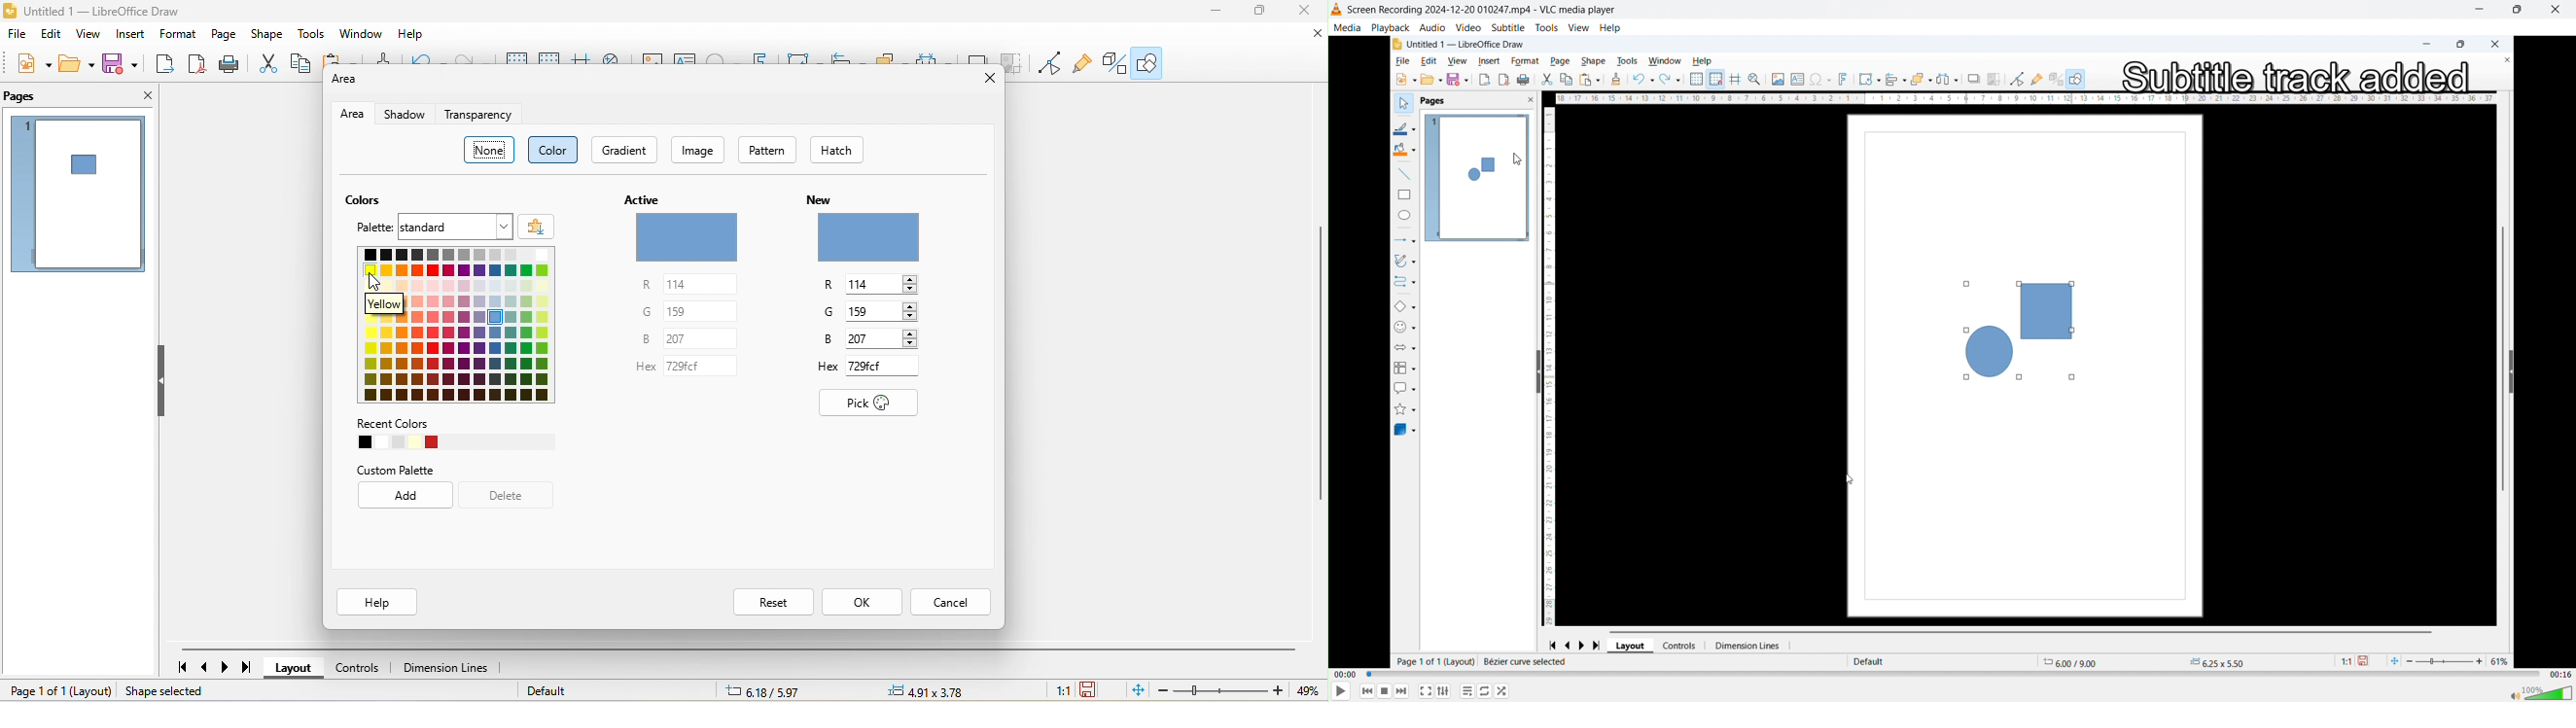  I want to click on Forward or next media , so click(1402, 690).